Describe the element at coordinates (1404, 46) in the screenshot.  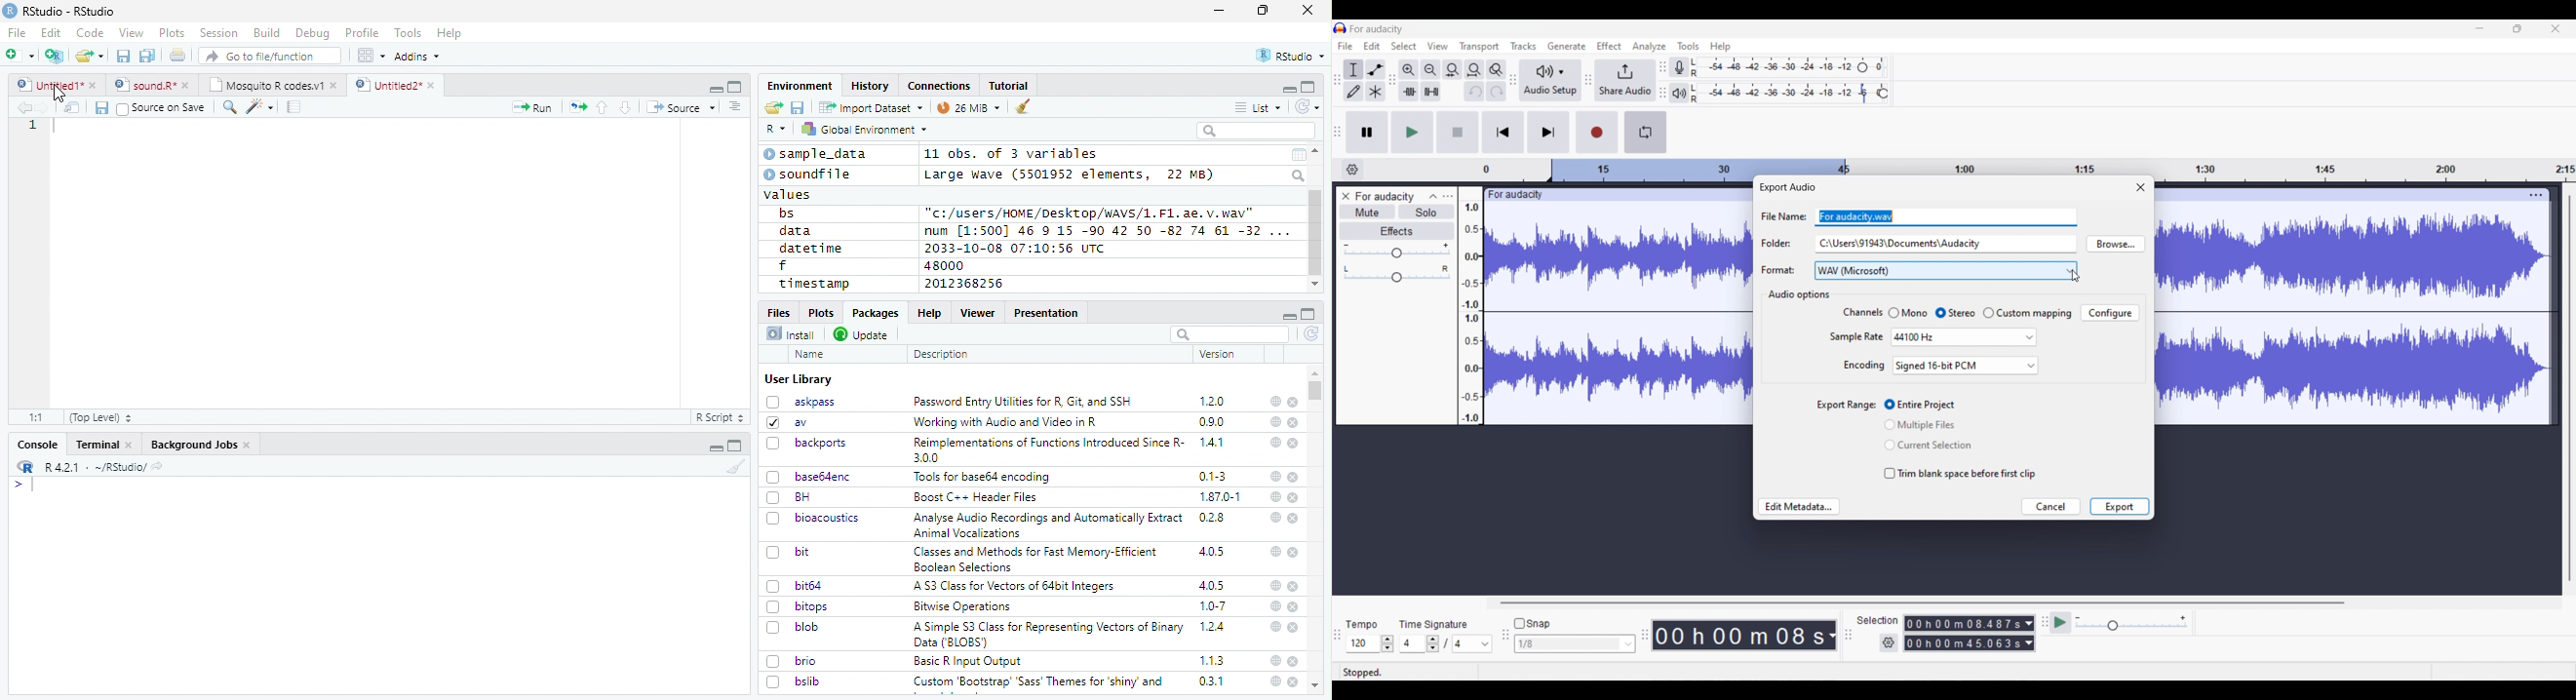
I see `Select menu` at that location.